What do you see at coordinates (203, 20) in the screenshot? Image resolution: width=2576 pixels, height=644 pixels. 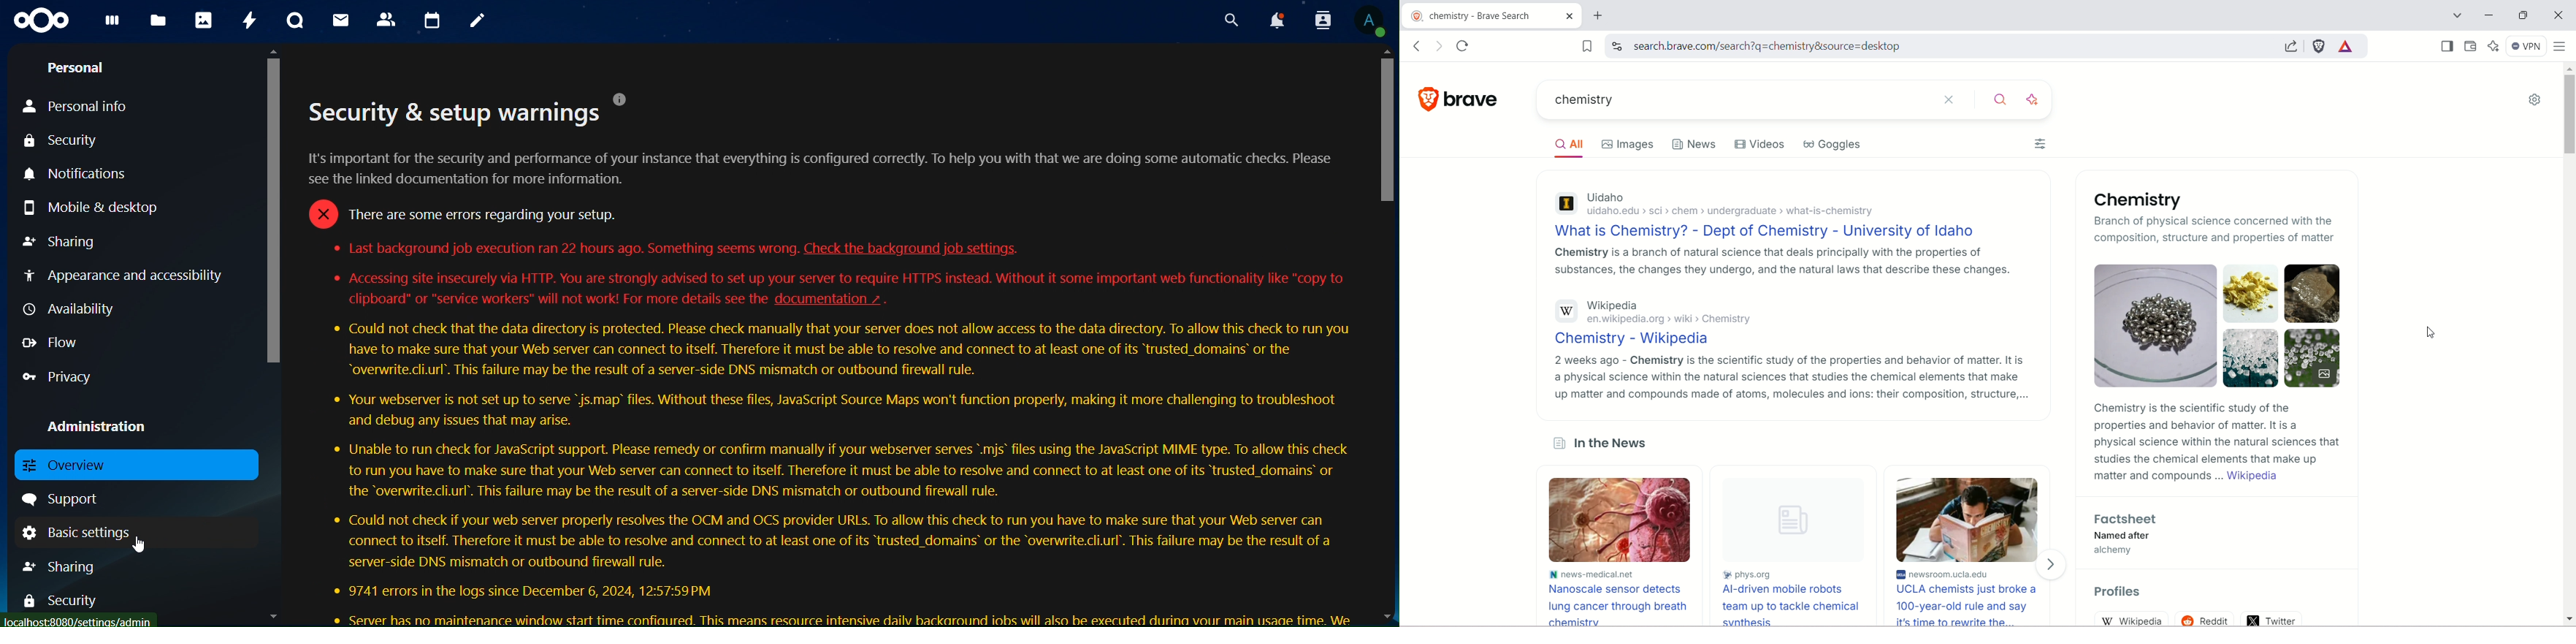 I see `photos` at bounding box center [203, 20].